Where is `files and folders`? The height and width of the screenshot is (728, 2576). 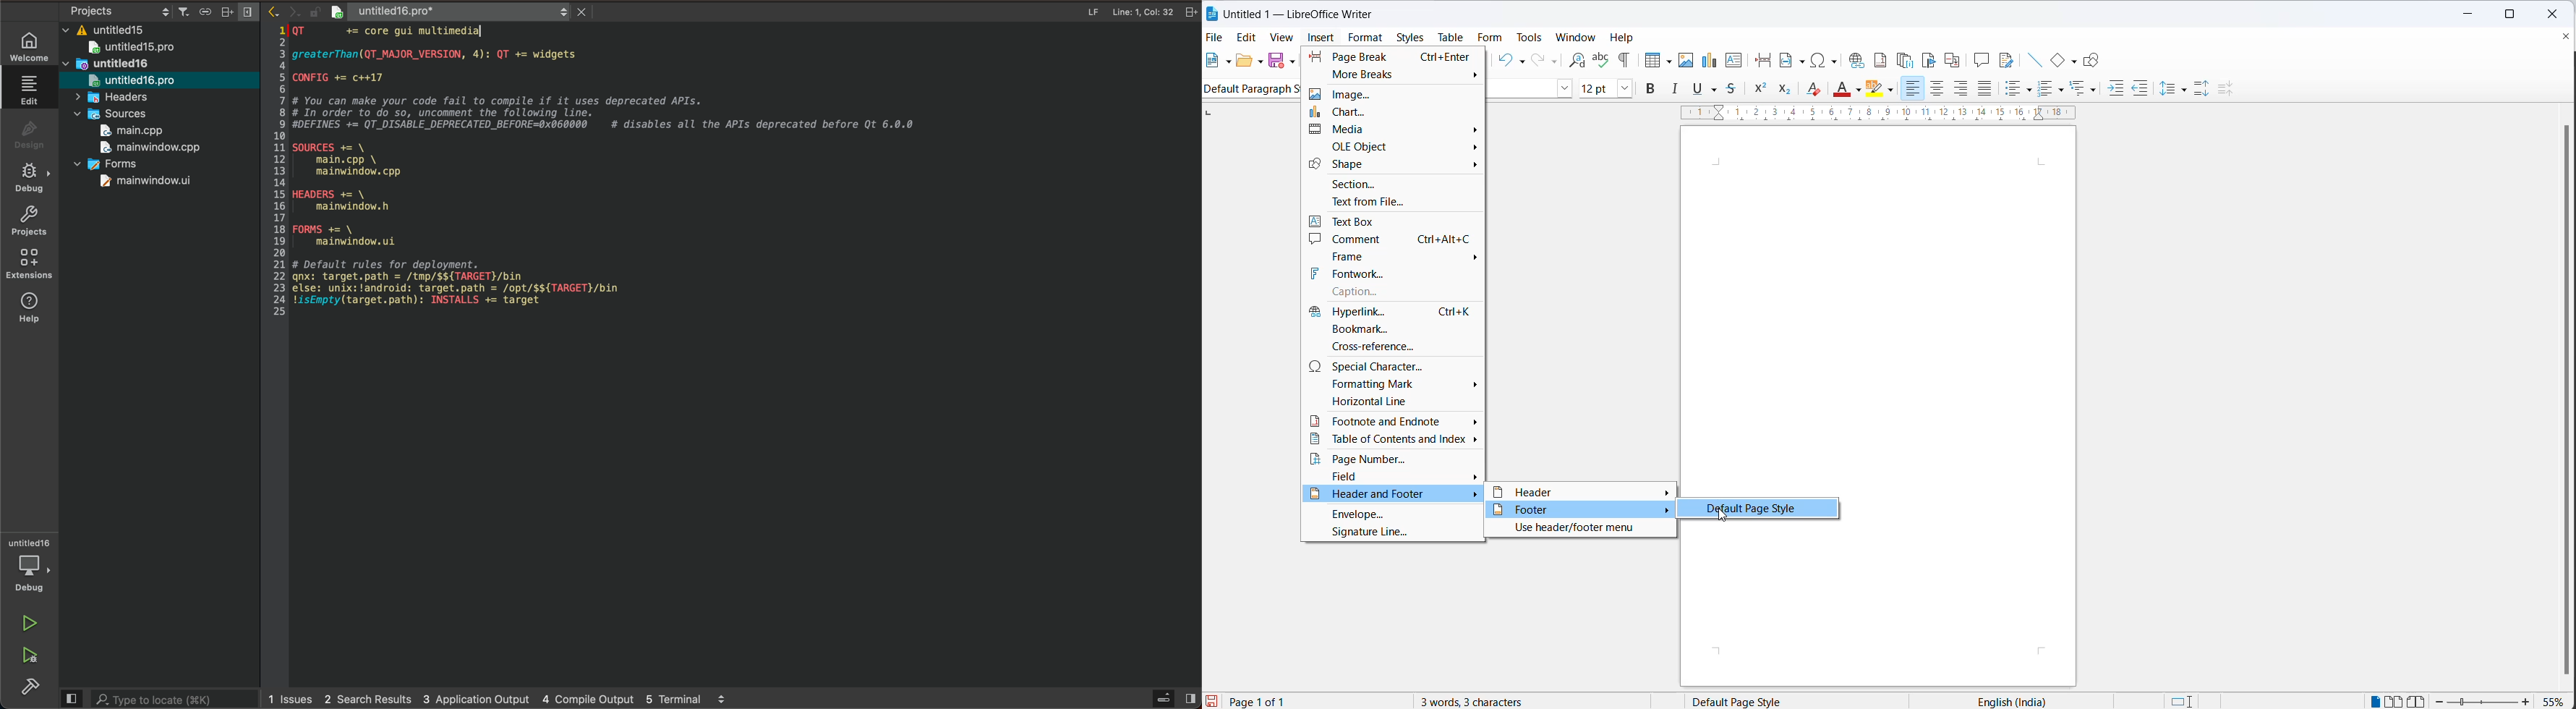 files and folders is located at coordinates (162, 28).